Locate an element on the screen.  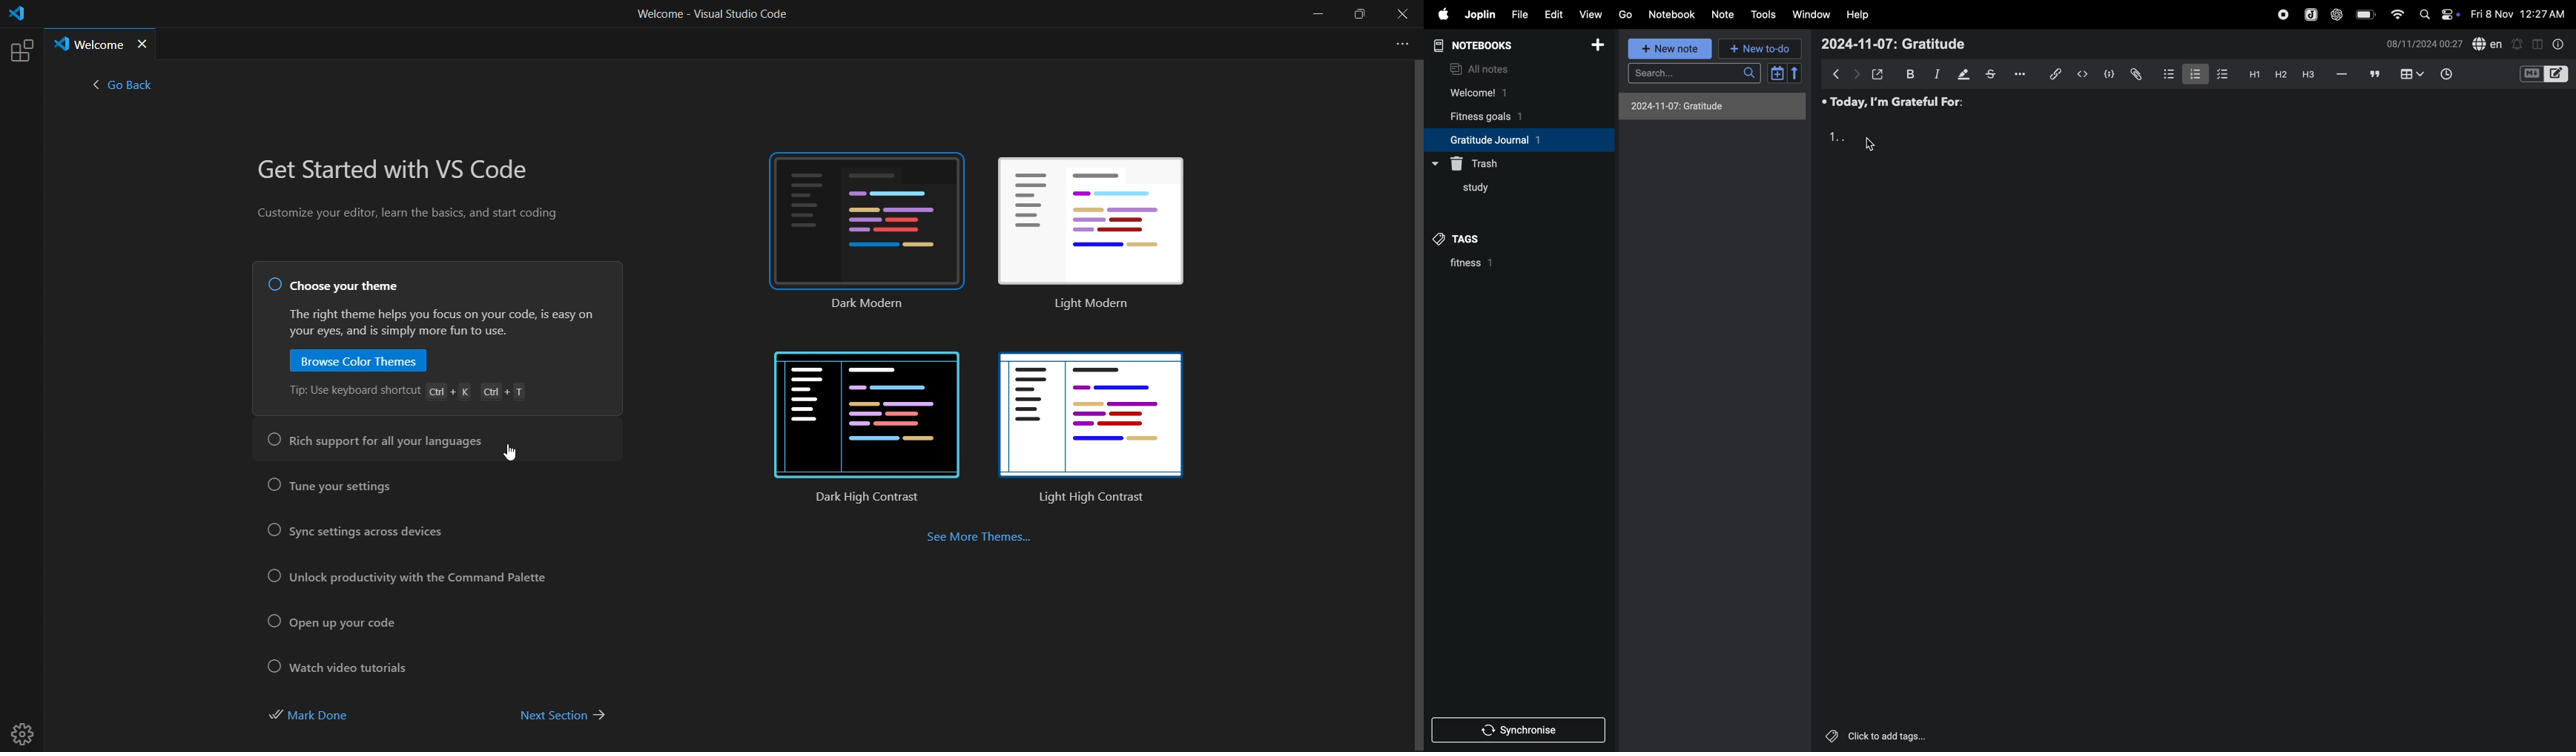
forward is located at coordinates (1856, 75).